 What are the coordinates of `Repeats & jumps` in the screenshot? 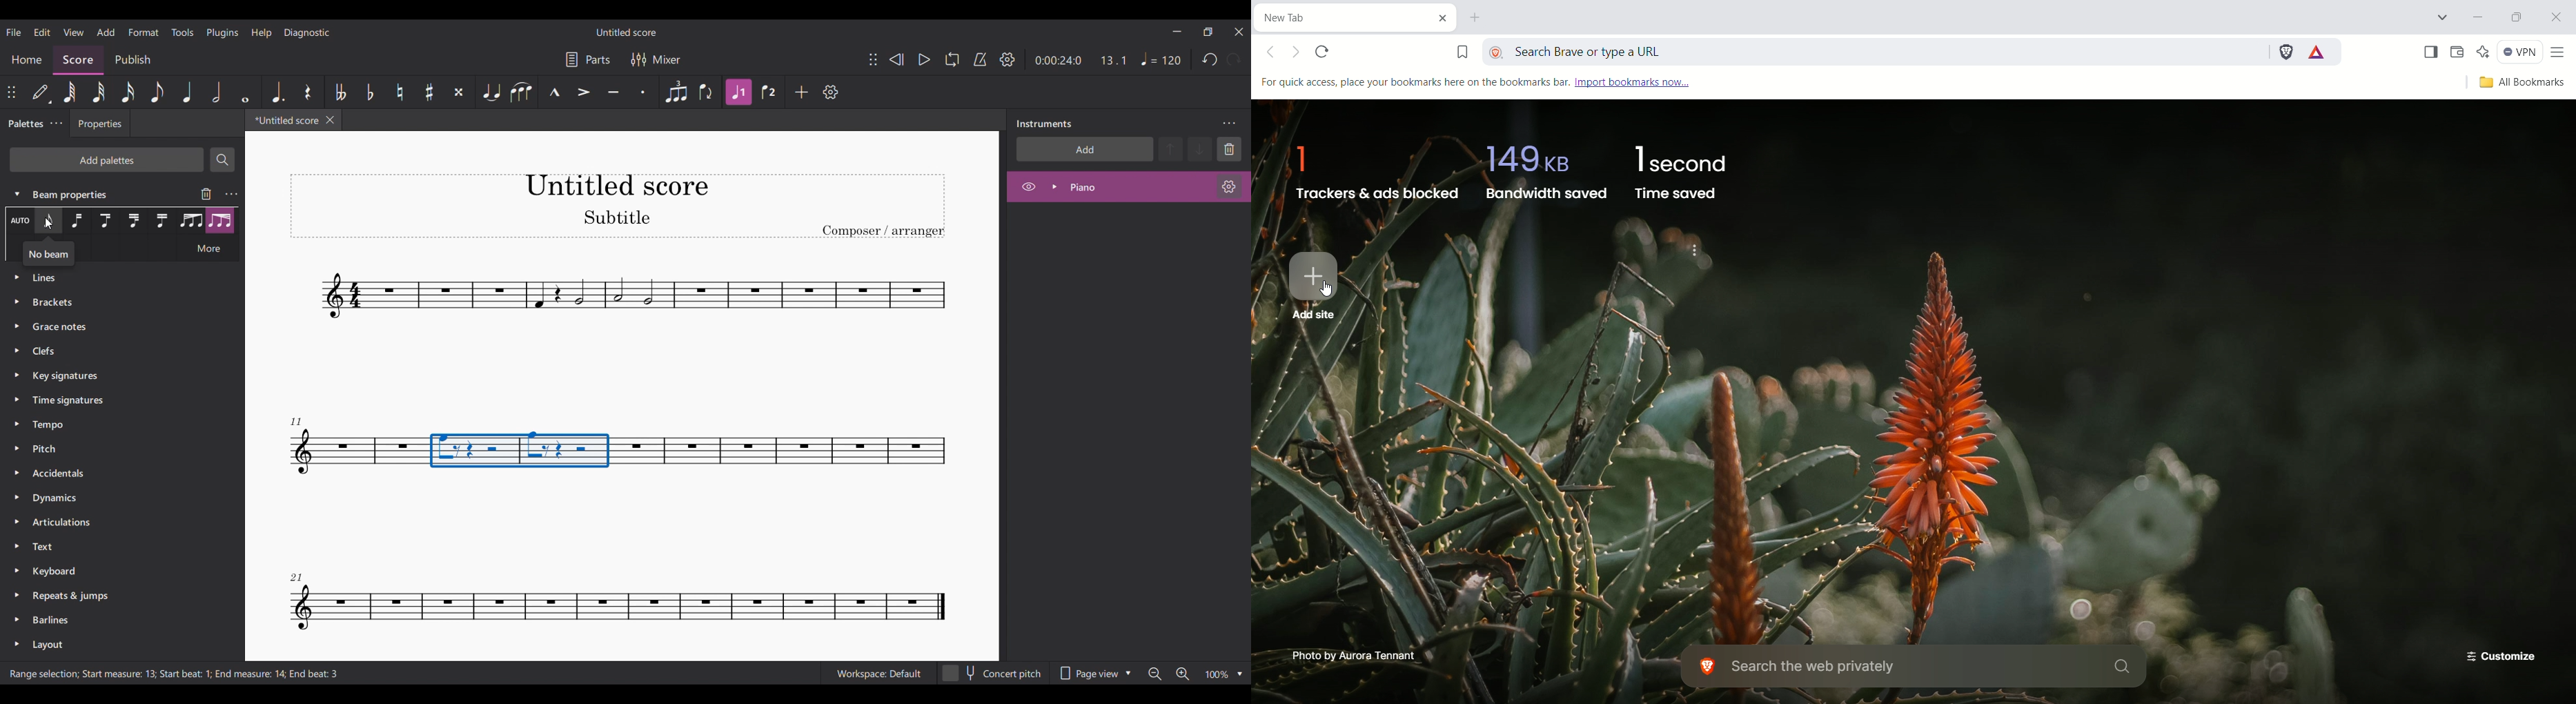 It's located at (111, 593).